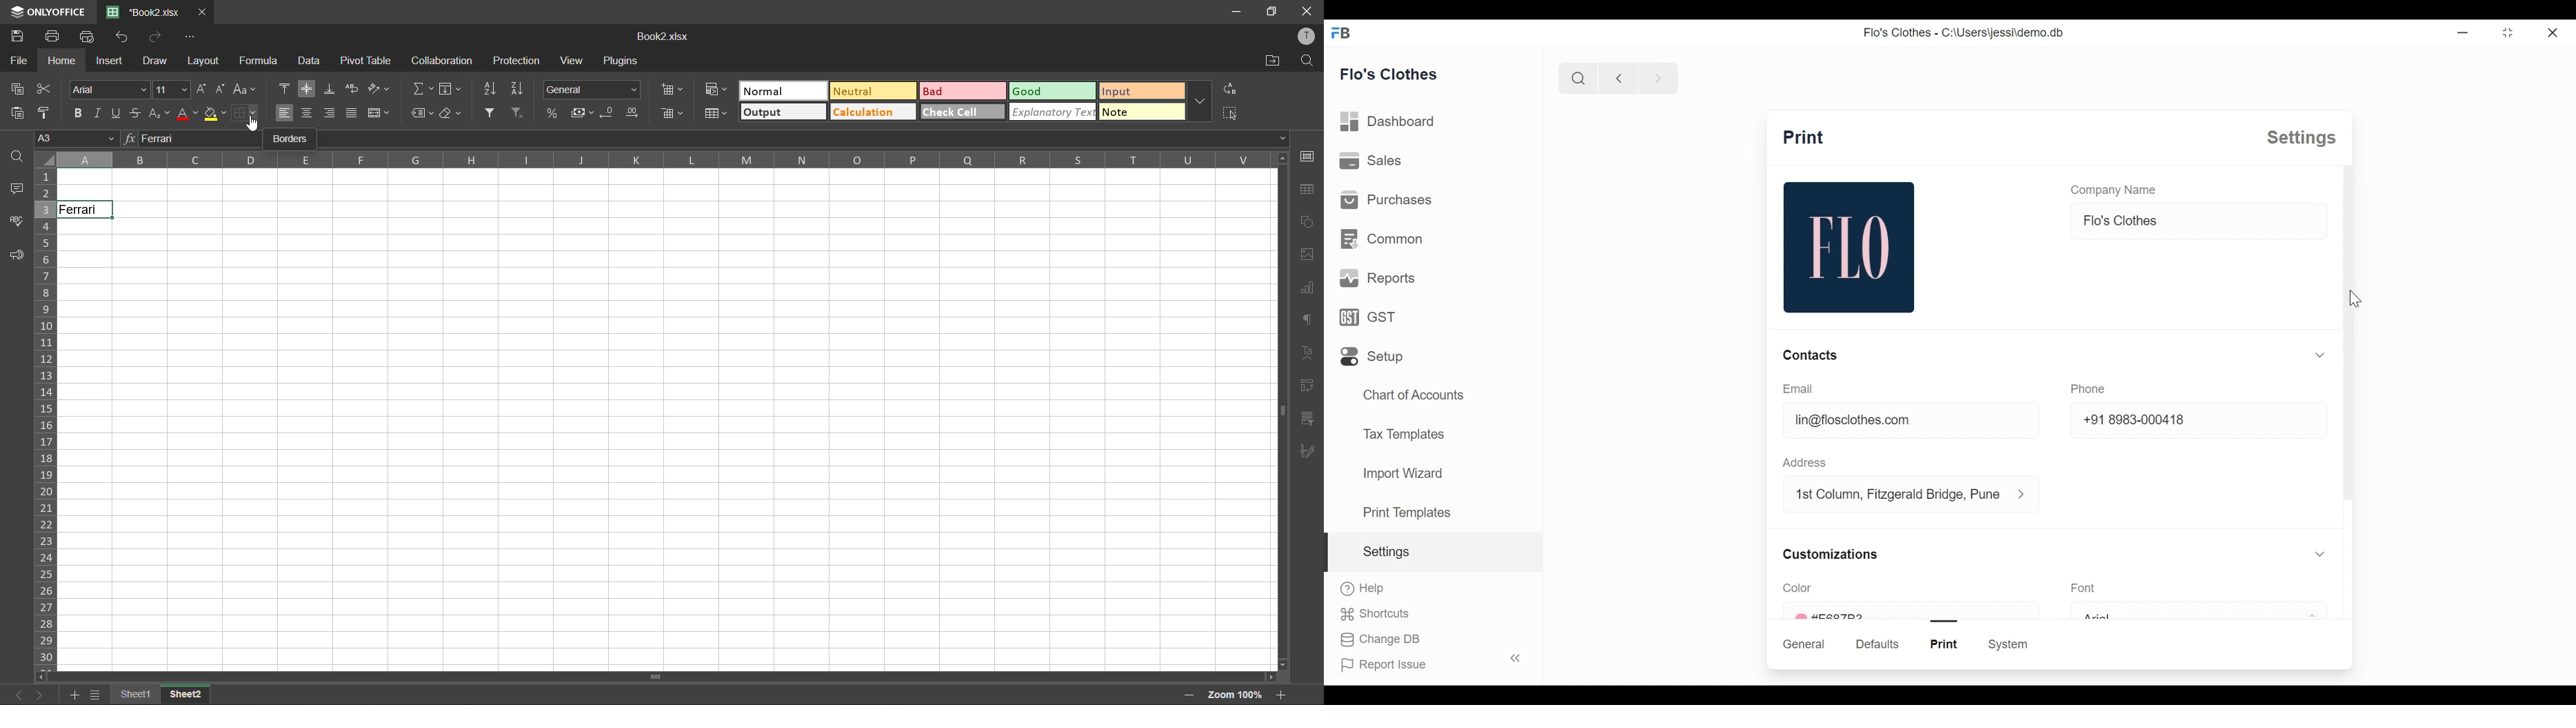  Describe the element at coordinates (590, 89) in the screenshot. I see `number format` at that location.